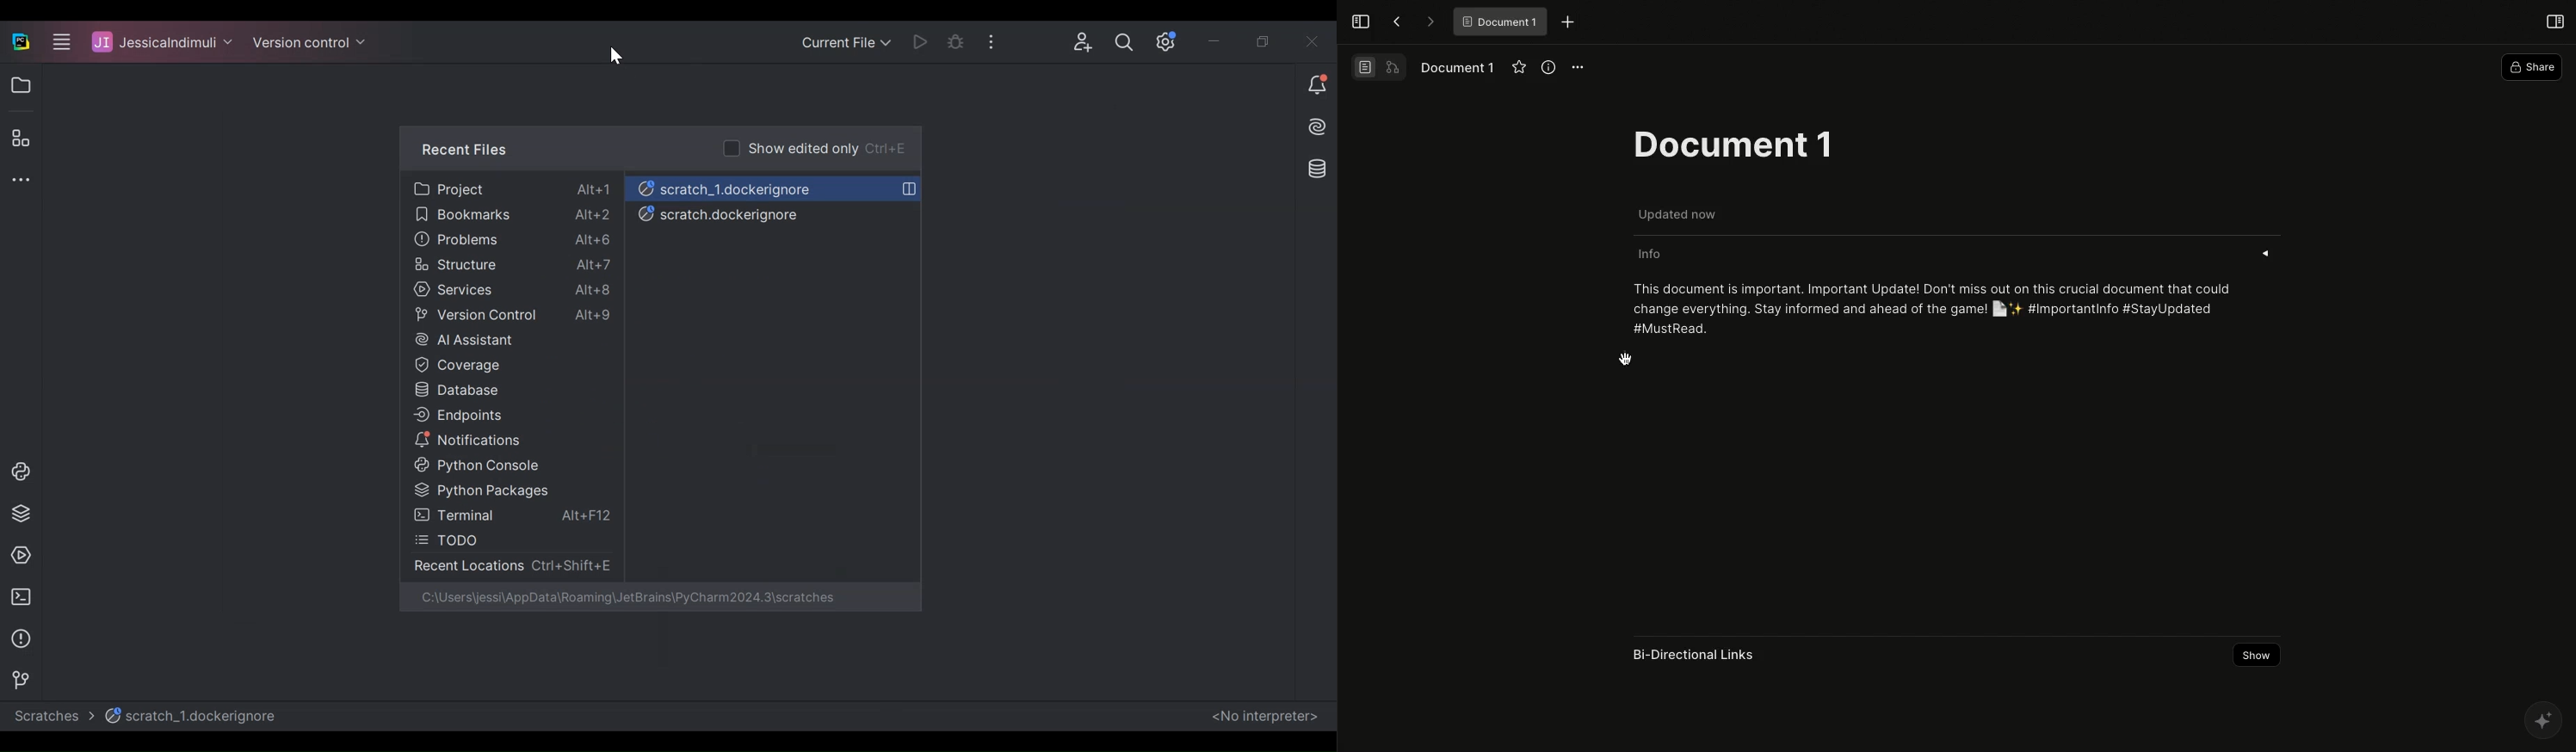  I want to click on , so click(924, 42).